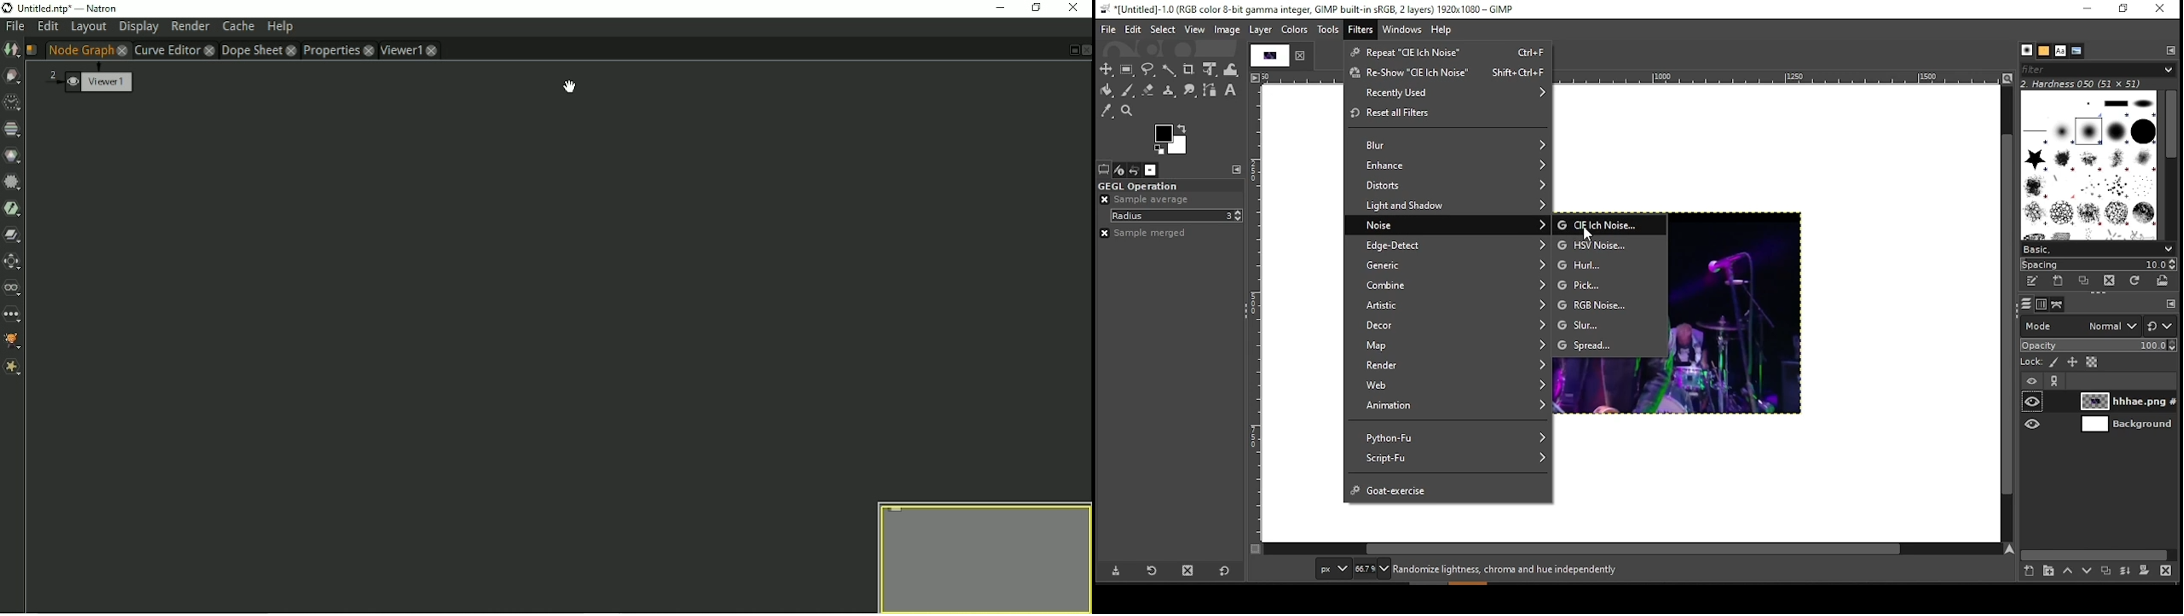 The width and height of the screenshot is (2184, 616). I want to click on distorts, so click(1448, 188).